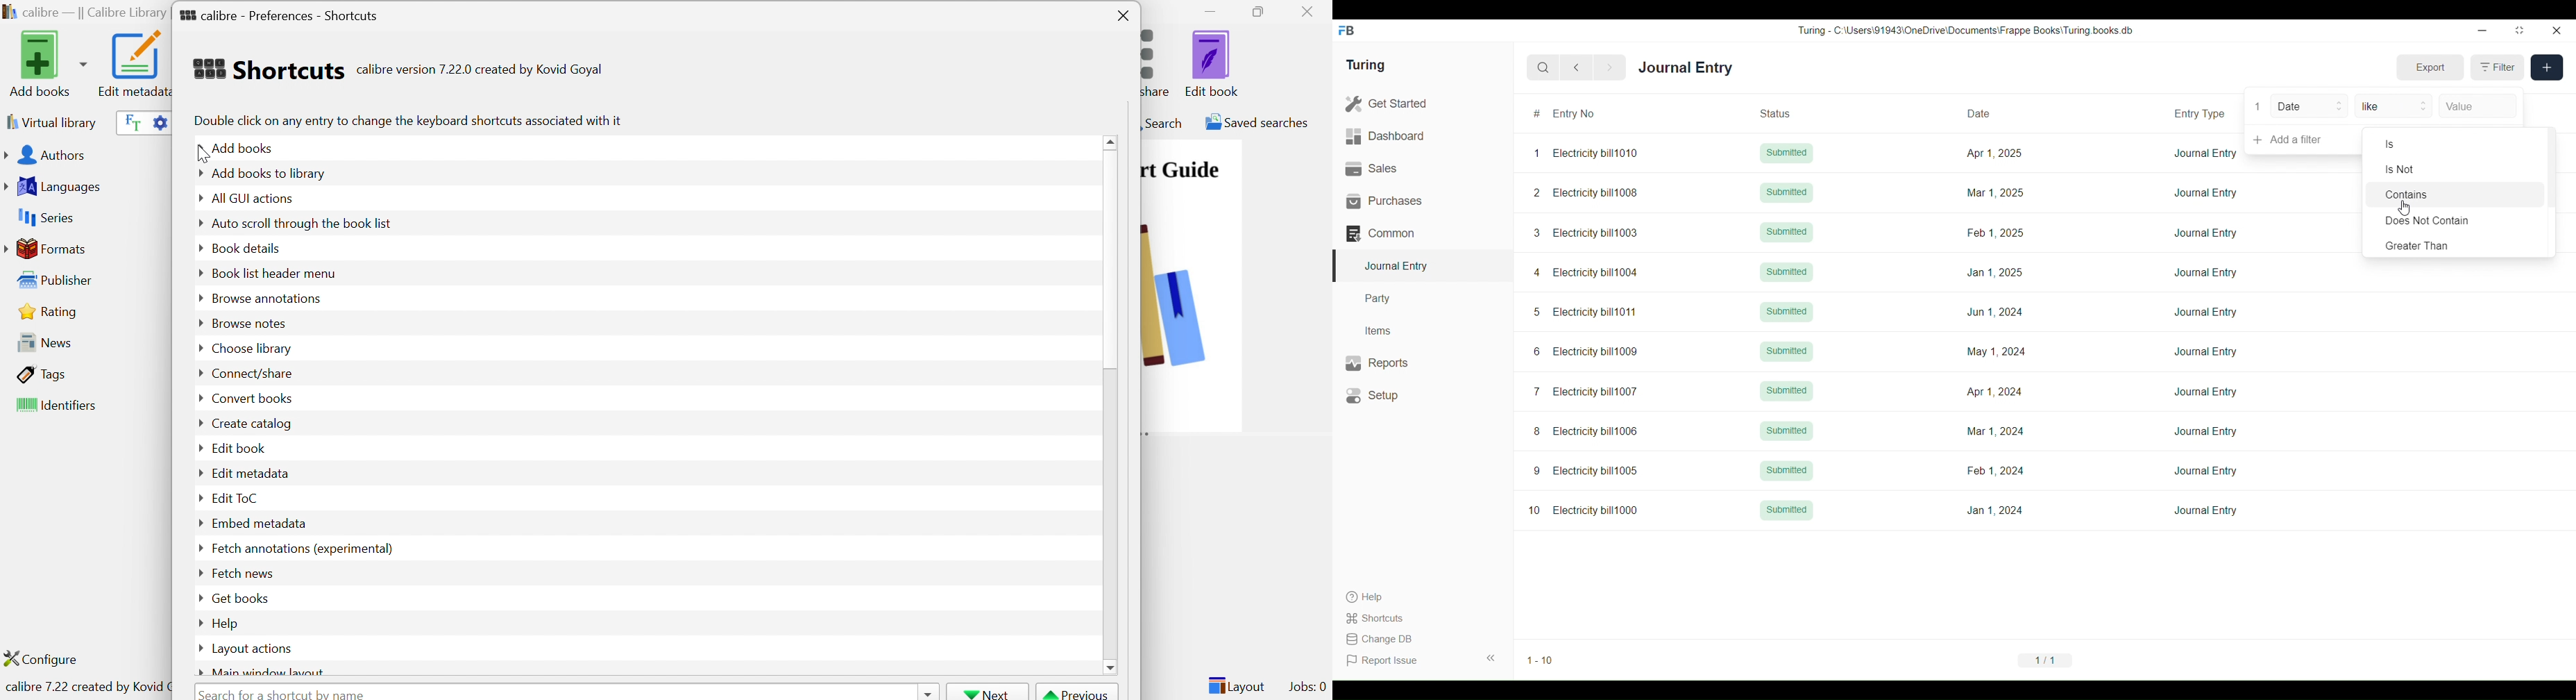  What do you see at coordinates (2206, 193) in the screenshot?
I see `Journal Entry` at bounding box center [2206, 193].